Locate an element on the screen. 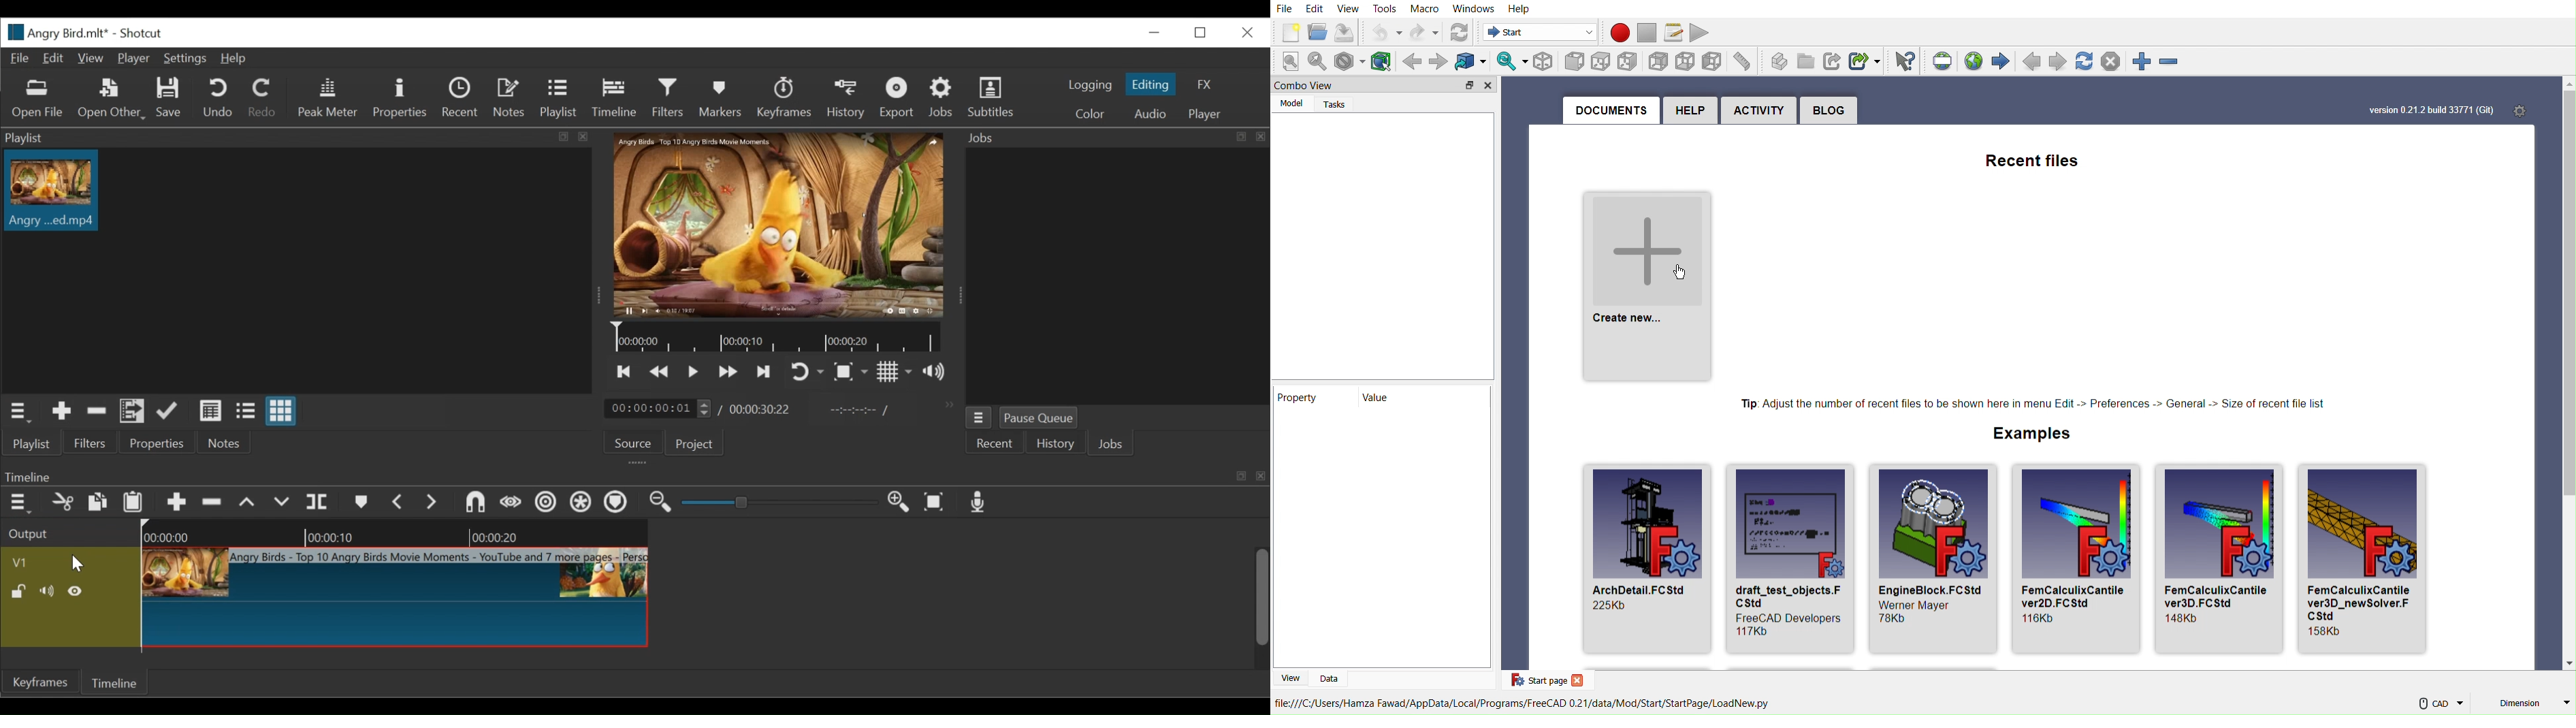 Image resolution: width=2576 pixels, height=728 pixels. Save the active document is located at coordinates (1347, 33).